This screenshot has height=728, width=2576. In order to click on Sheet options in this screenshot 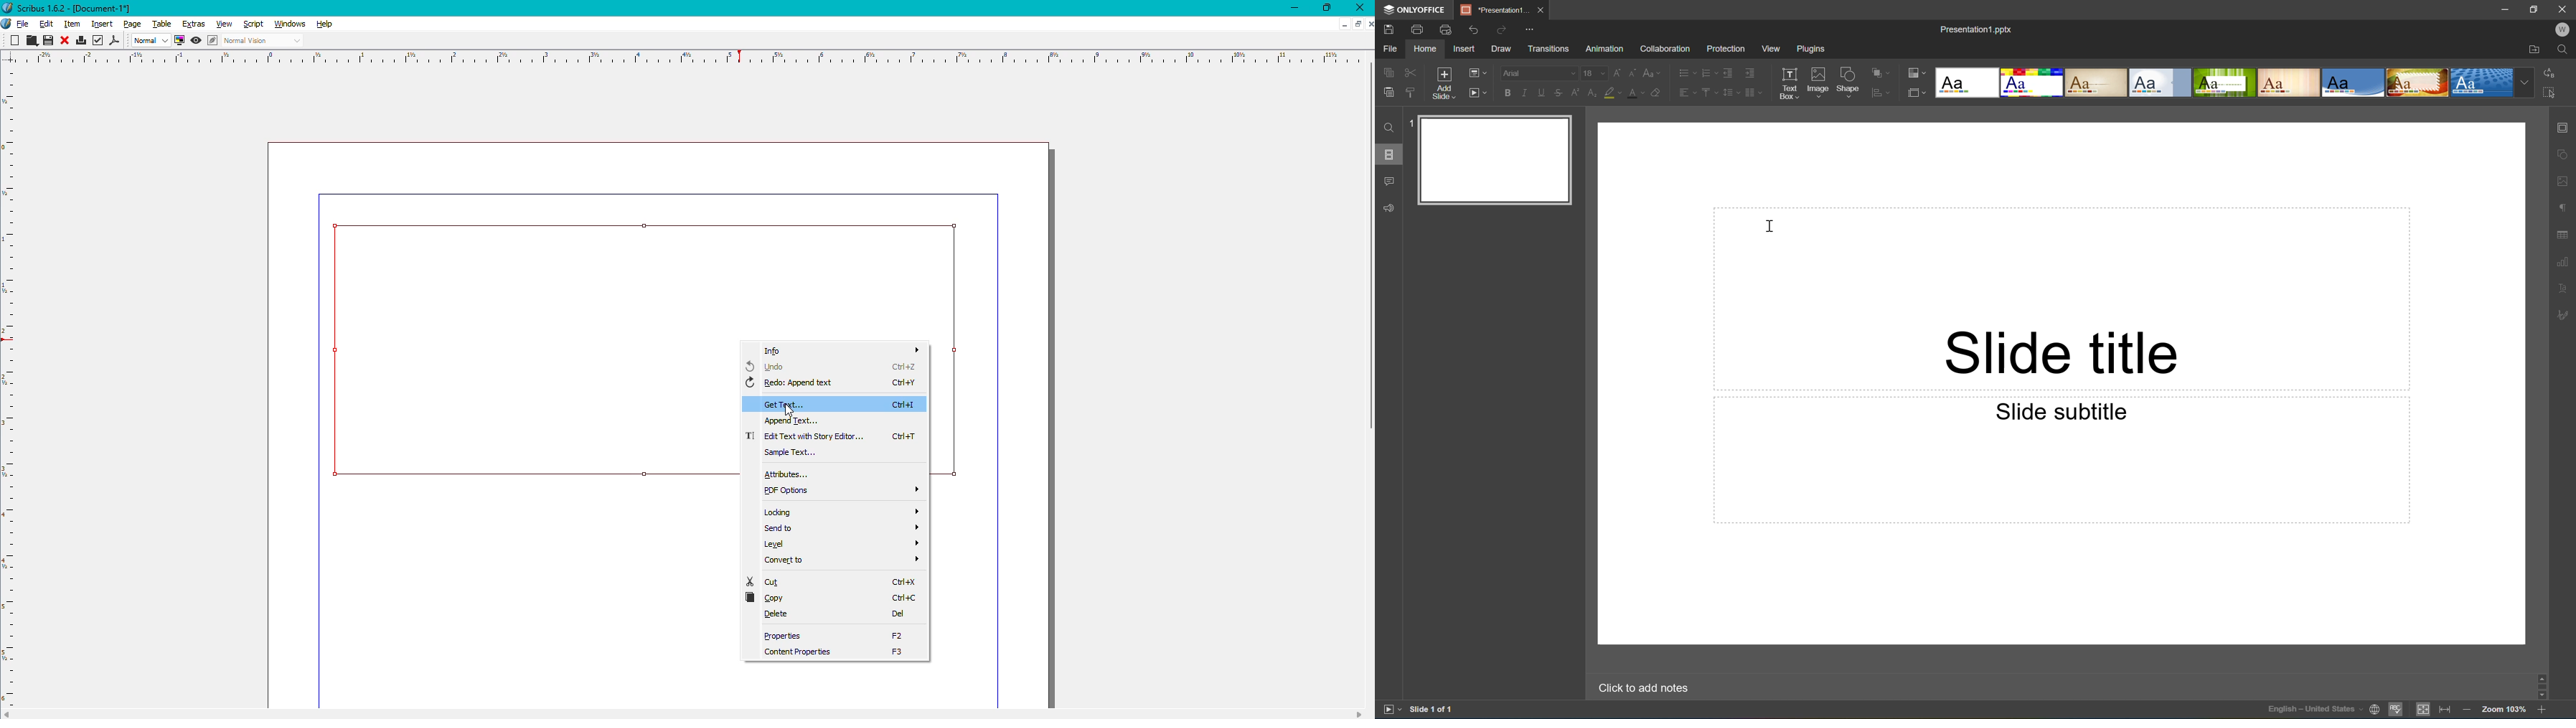, I will do `click(1348, 23)`.